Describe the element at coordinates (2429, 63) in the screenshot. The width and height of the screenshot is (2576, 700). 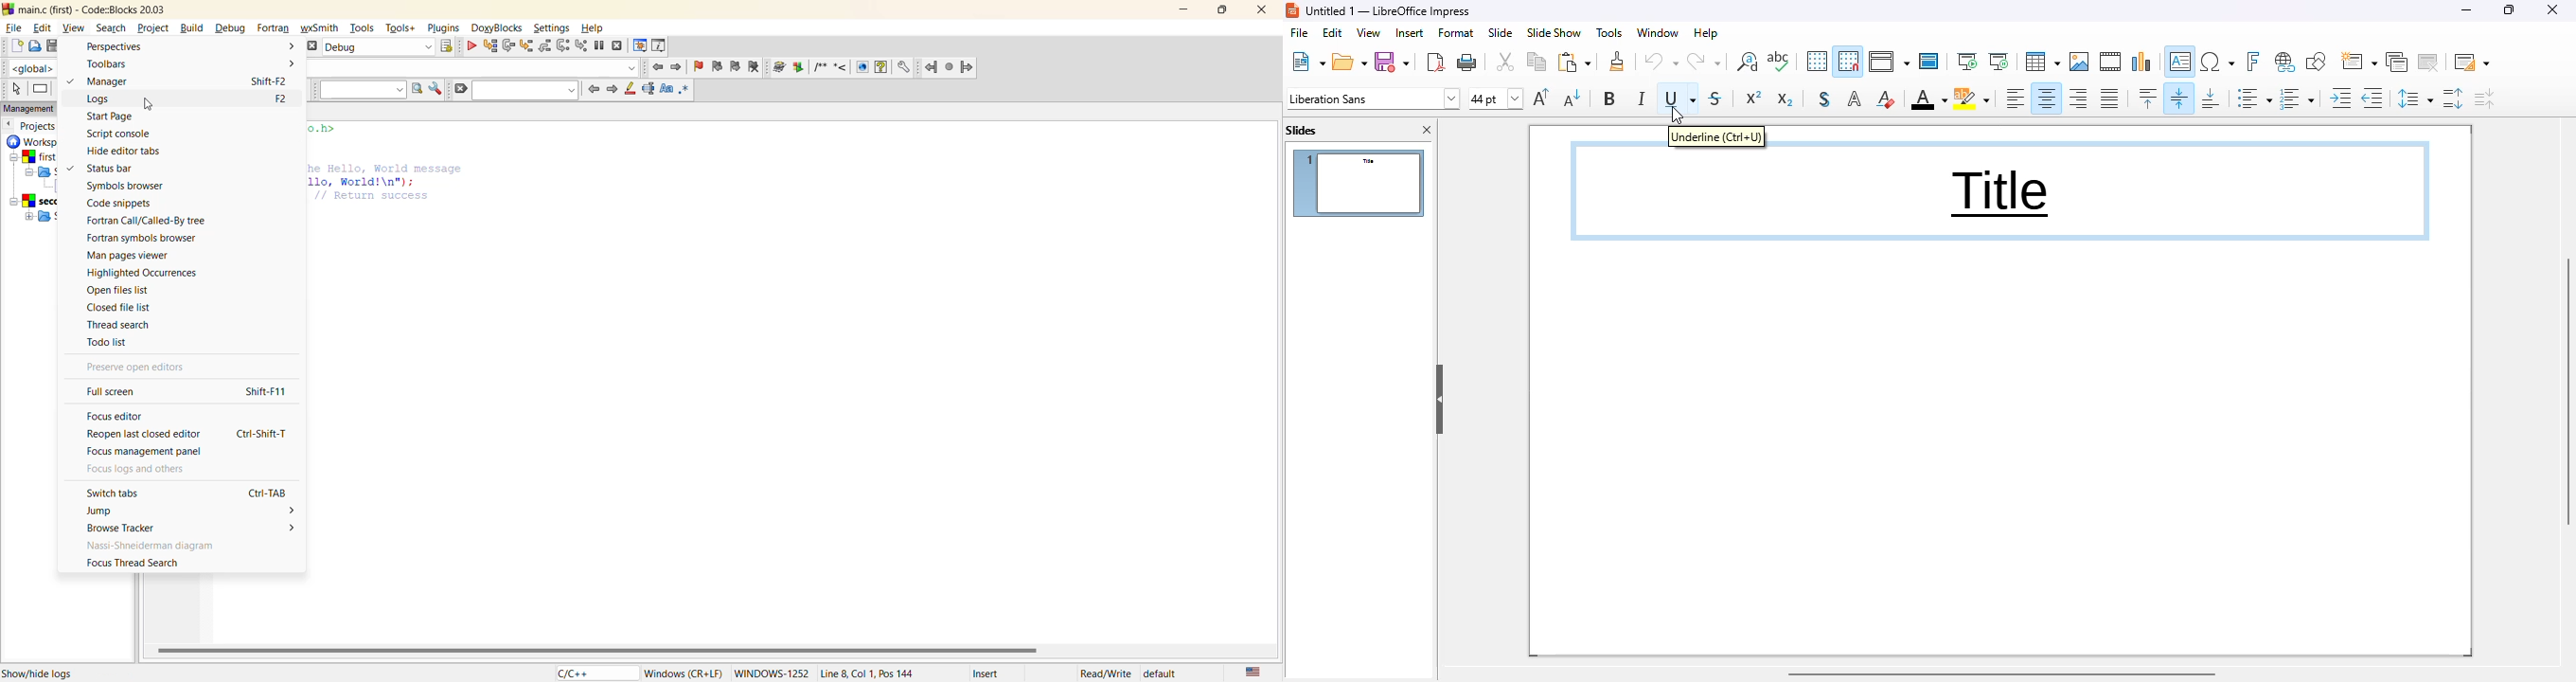
I see `delete slide` at that location.